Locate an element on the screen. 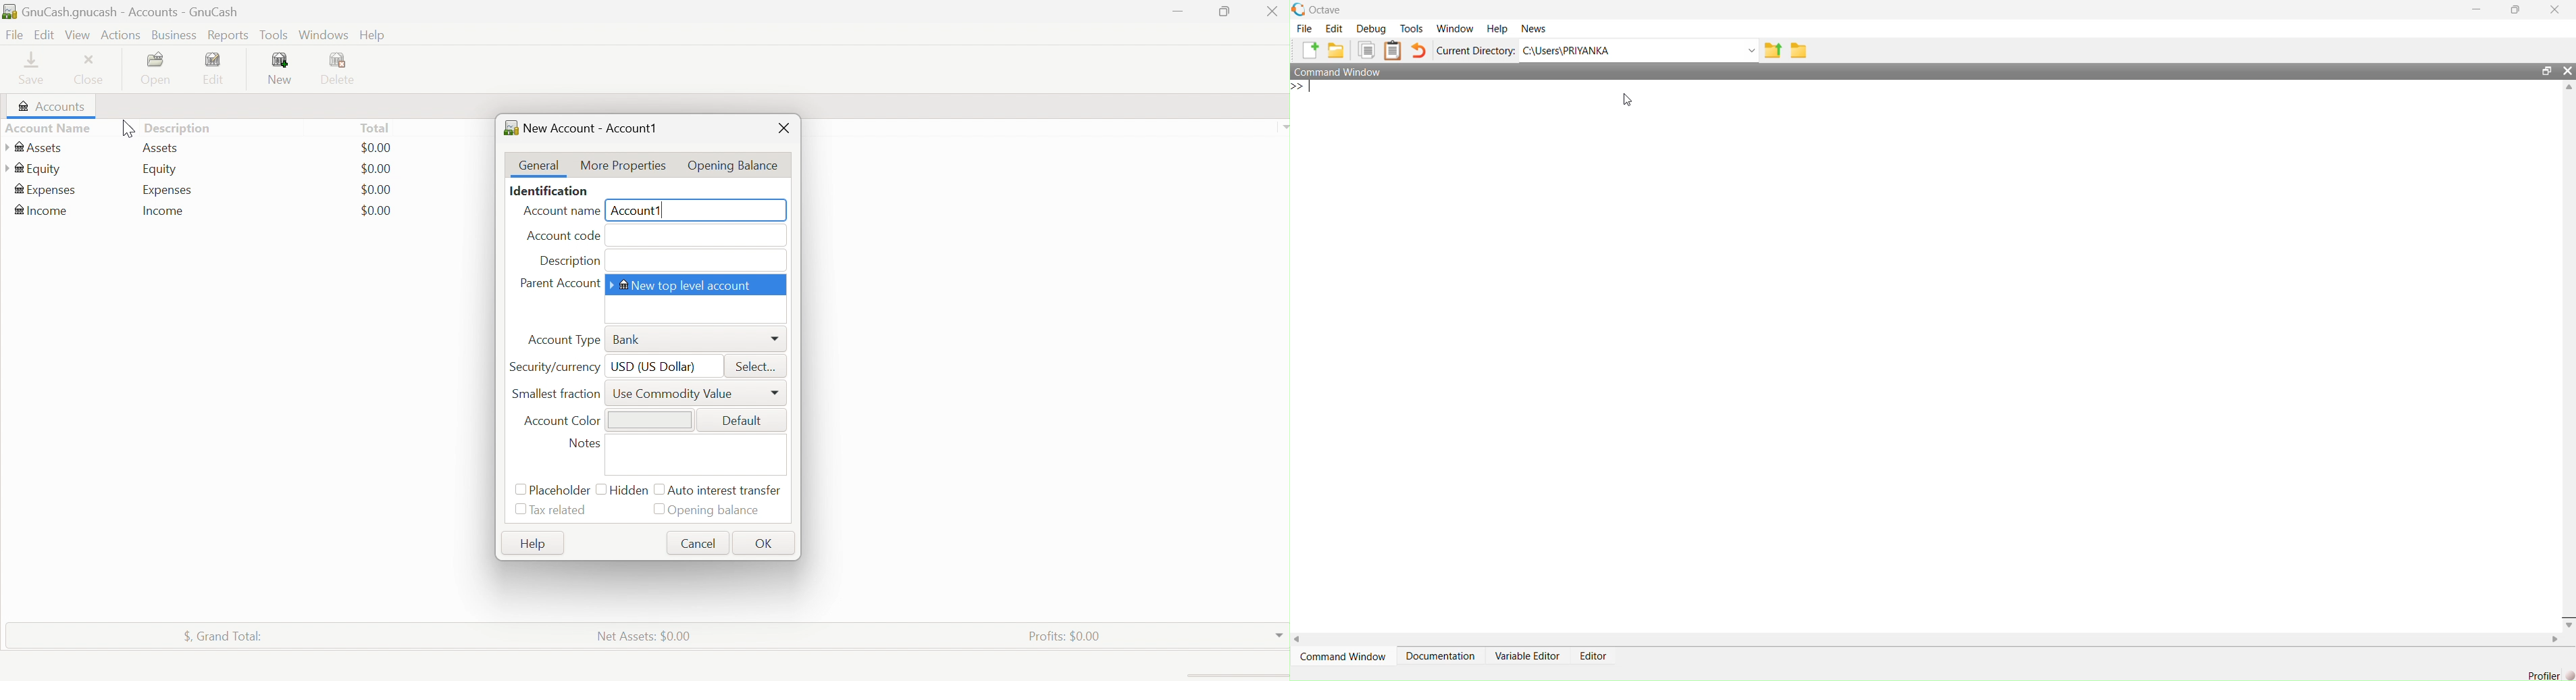 The width and height of the screenshot is (2576, 700). Expenses is located at coordinates (46, 191).